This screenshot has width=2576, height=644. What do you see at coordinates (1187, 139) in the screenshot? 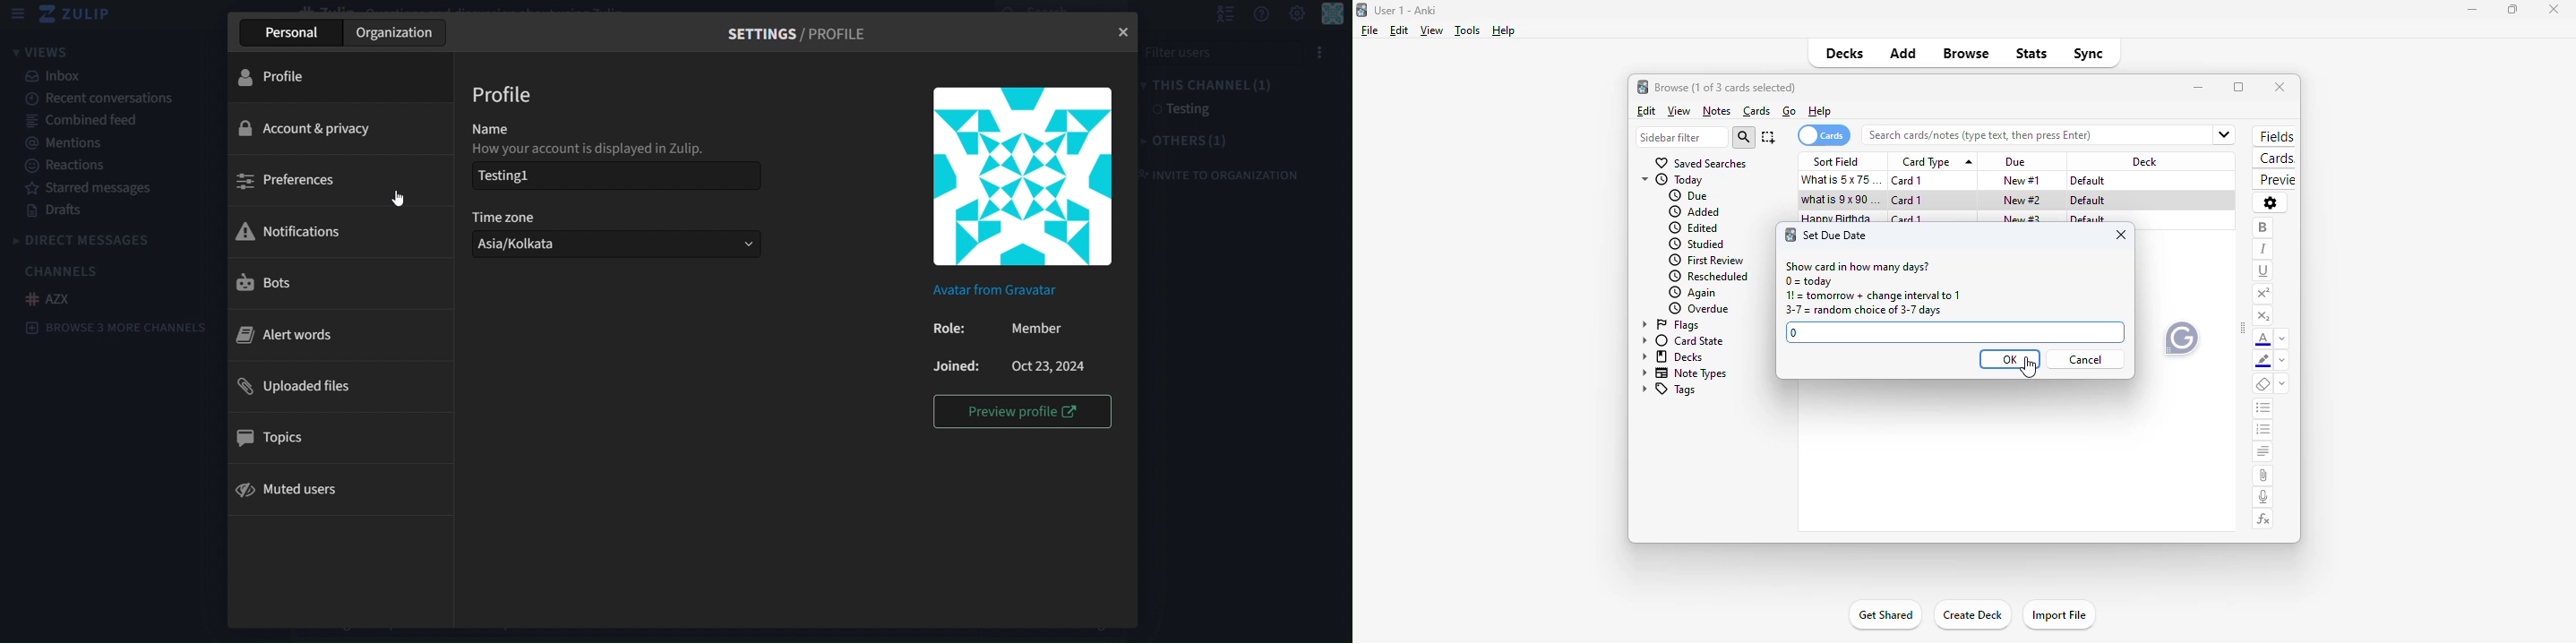
I see `others(1)` at bounding box center [1187, 139].